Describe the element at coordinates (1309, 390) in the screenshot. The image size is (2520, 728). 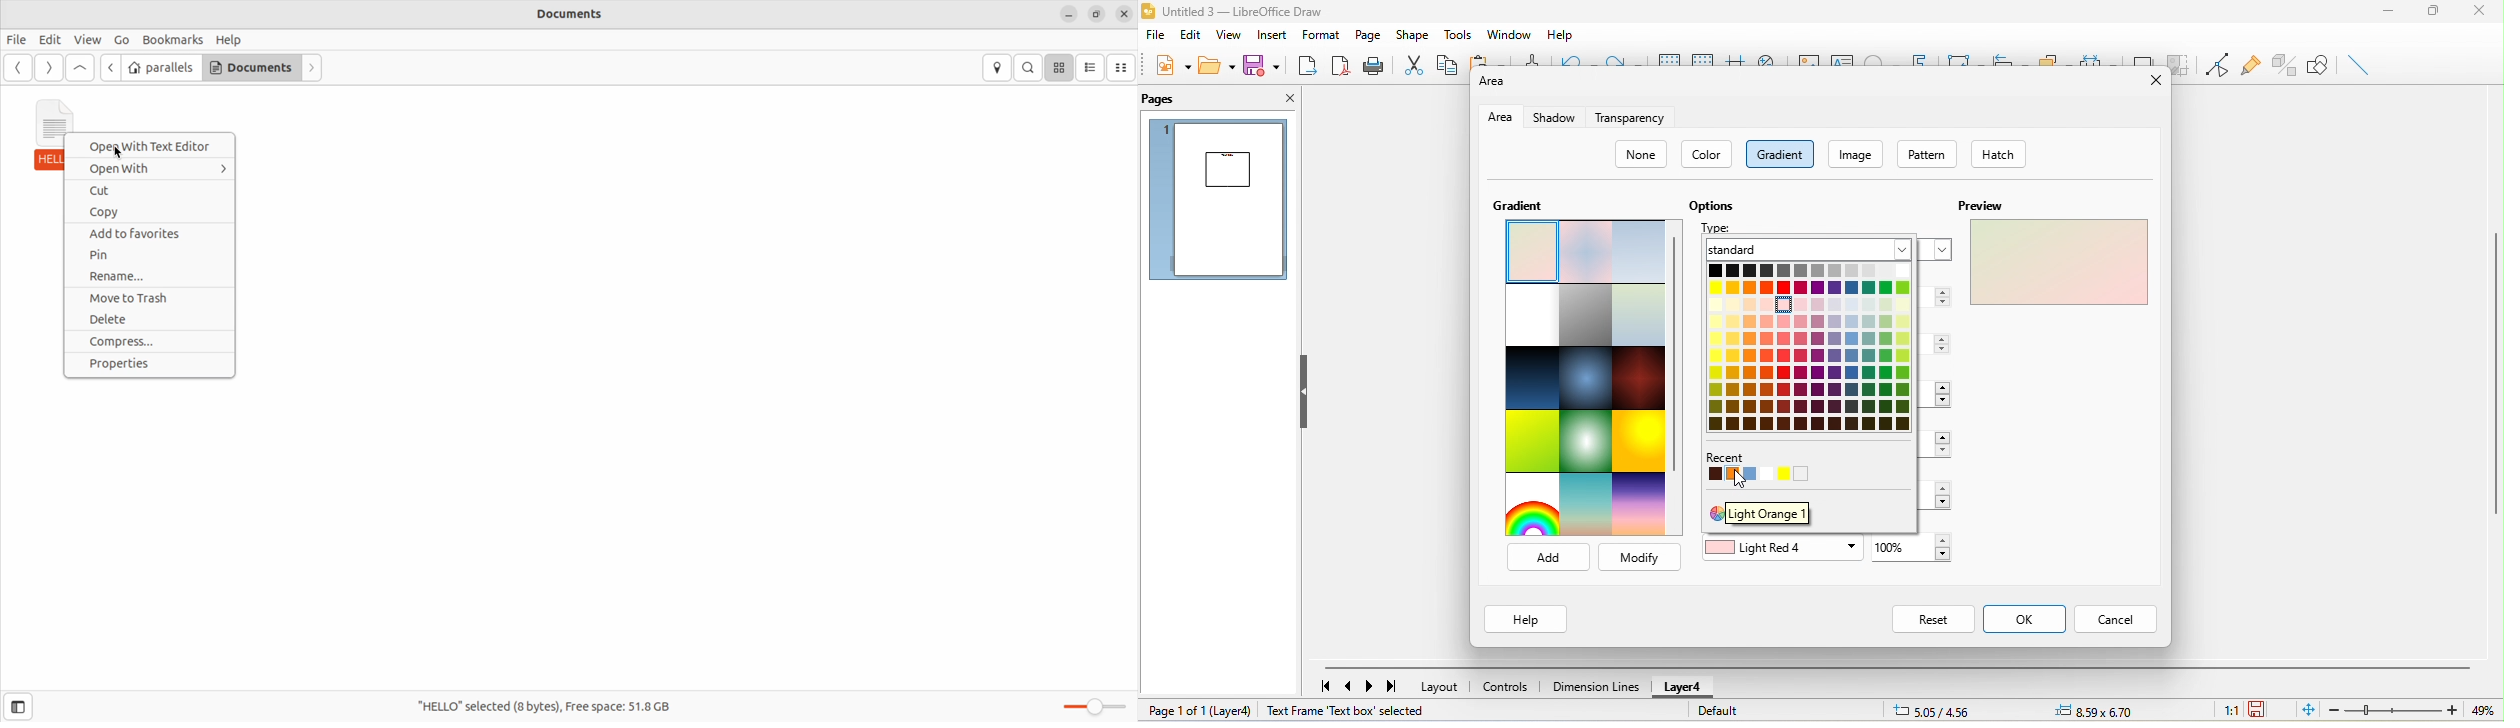
I see `hide` at that location.